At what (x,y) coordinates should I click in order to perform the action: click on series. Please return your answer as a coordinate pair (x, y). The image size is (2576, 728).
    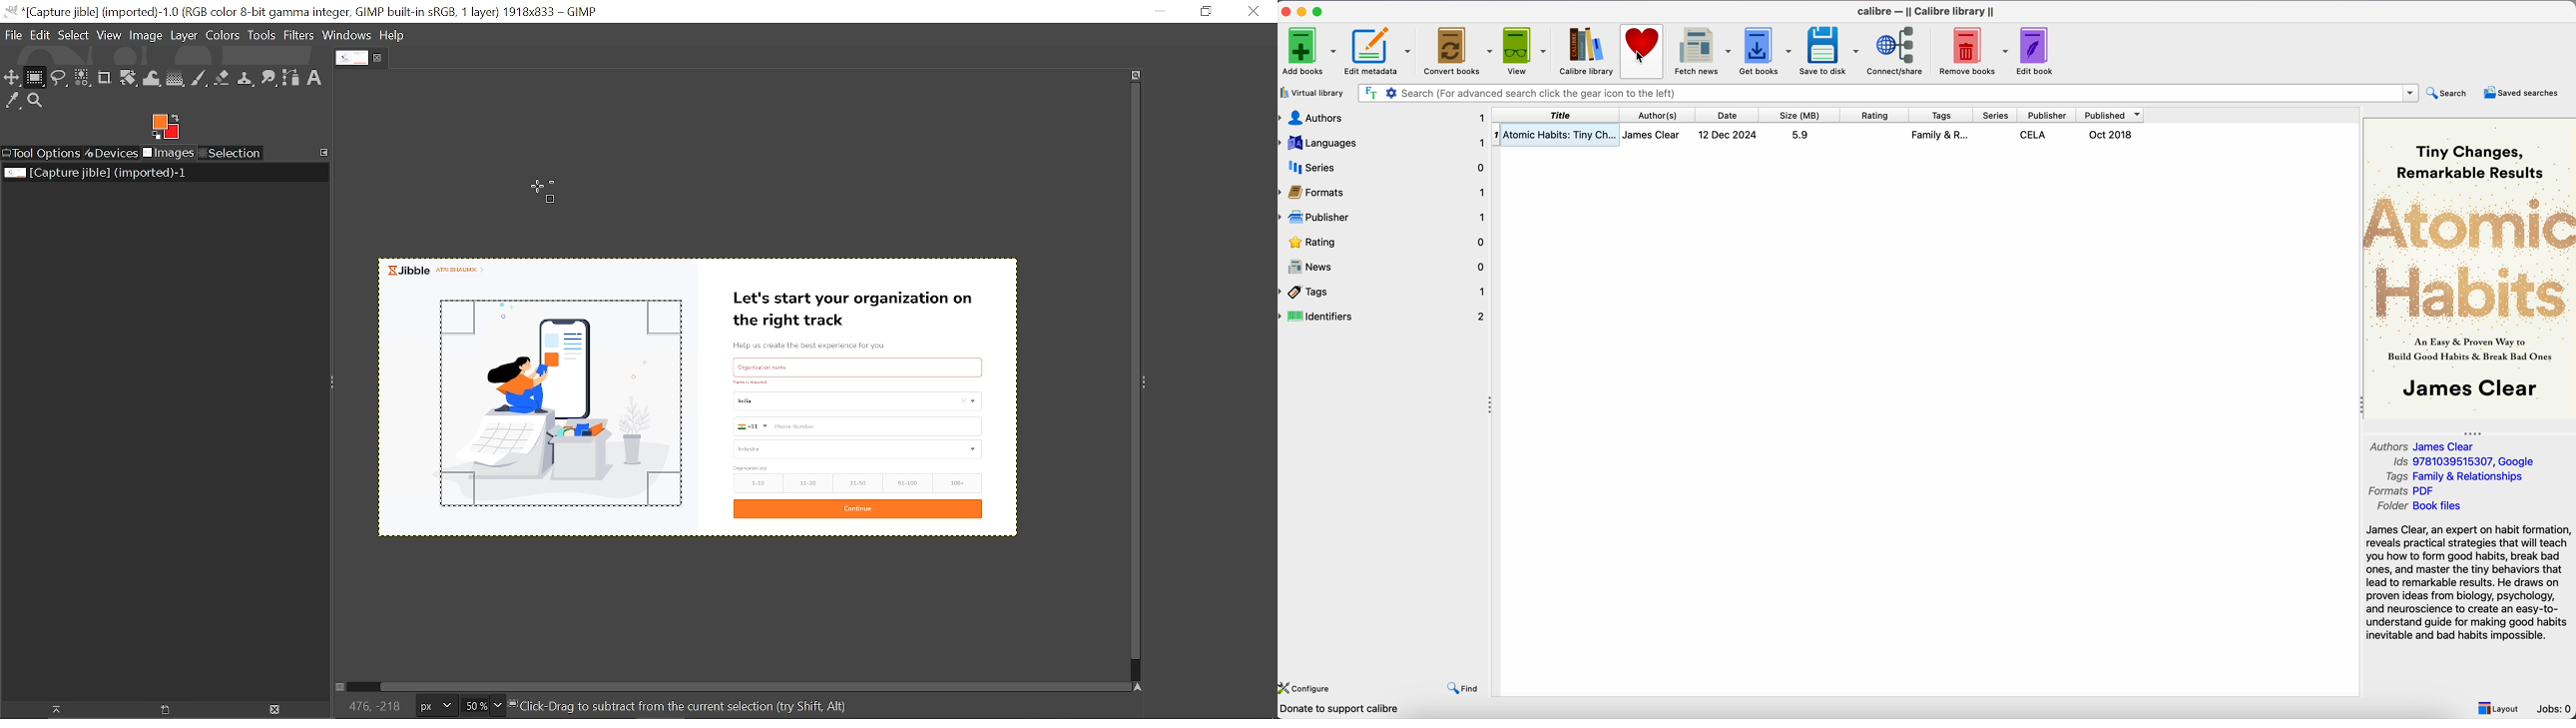
    Looking at the image, I should click on (1382, 167).